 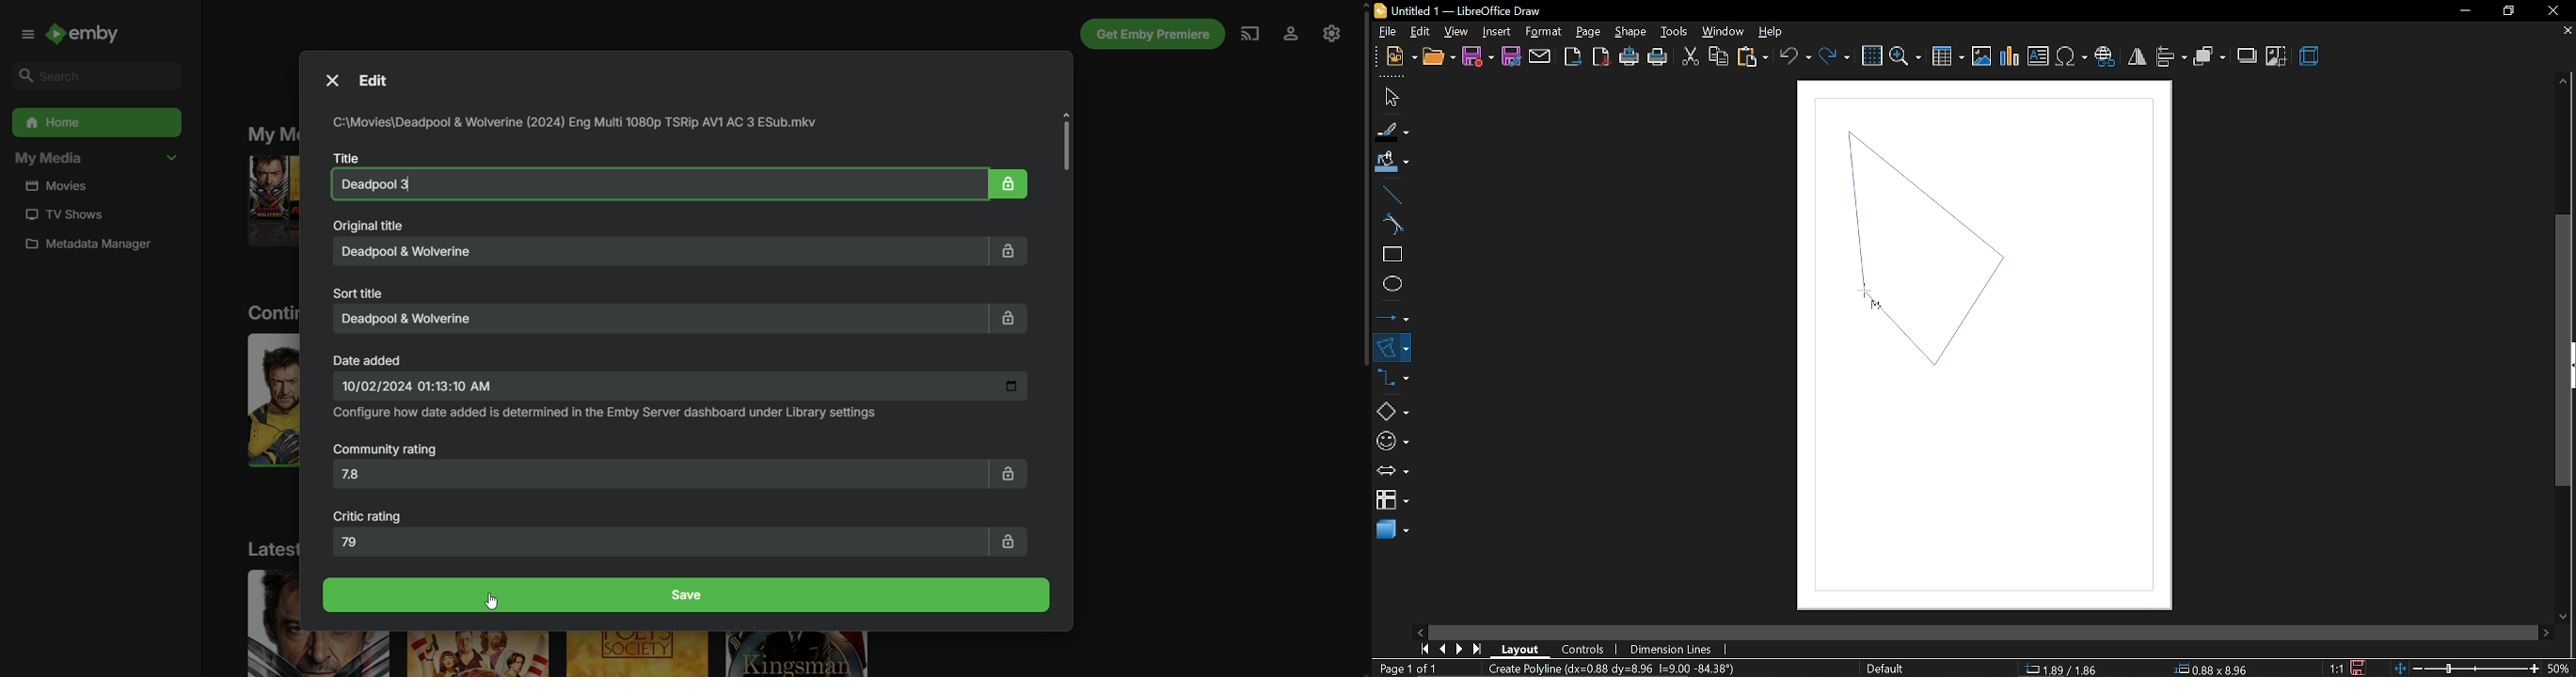 What do you see at coordinates (1464, 647) in the screenshot?
I see `next page` at bounding box center [1464, 647].